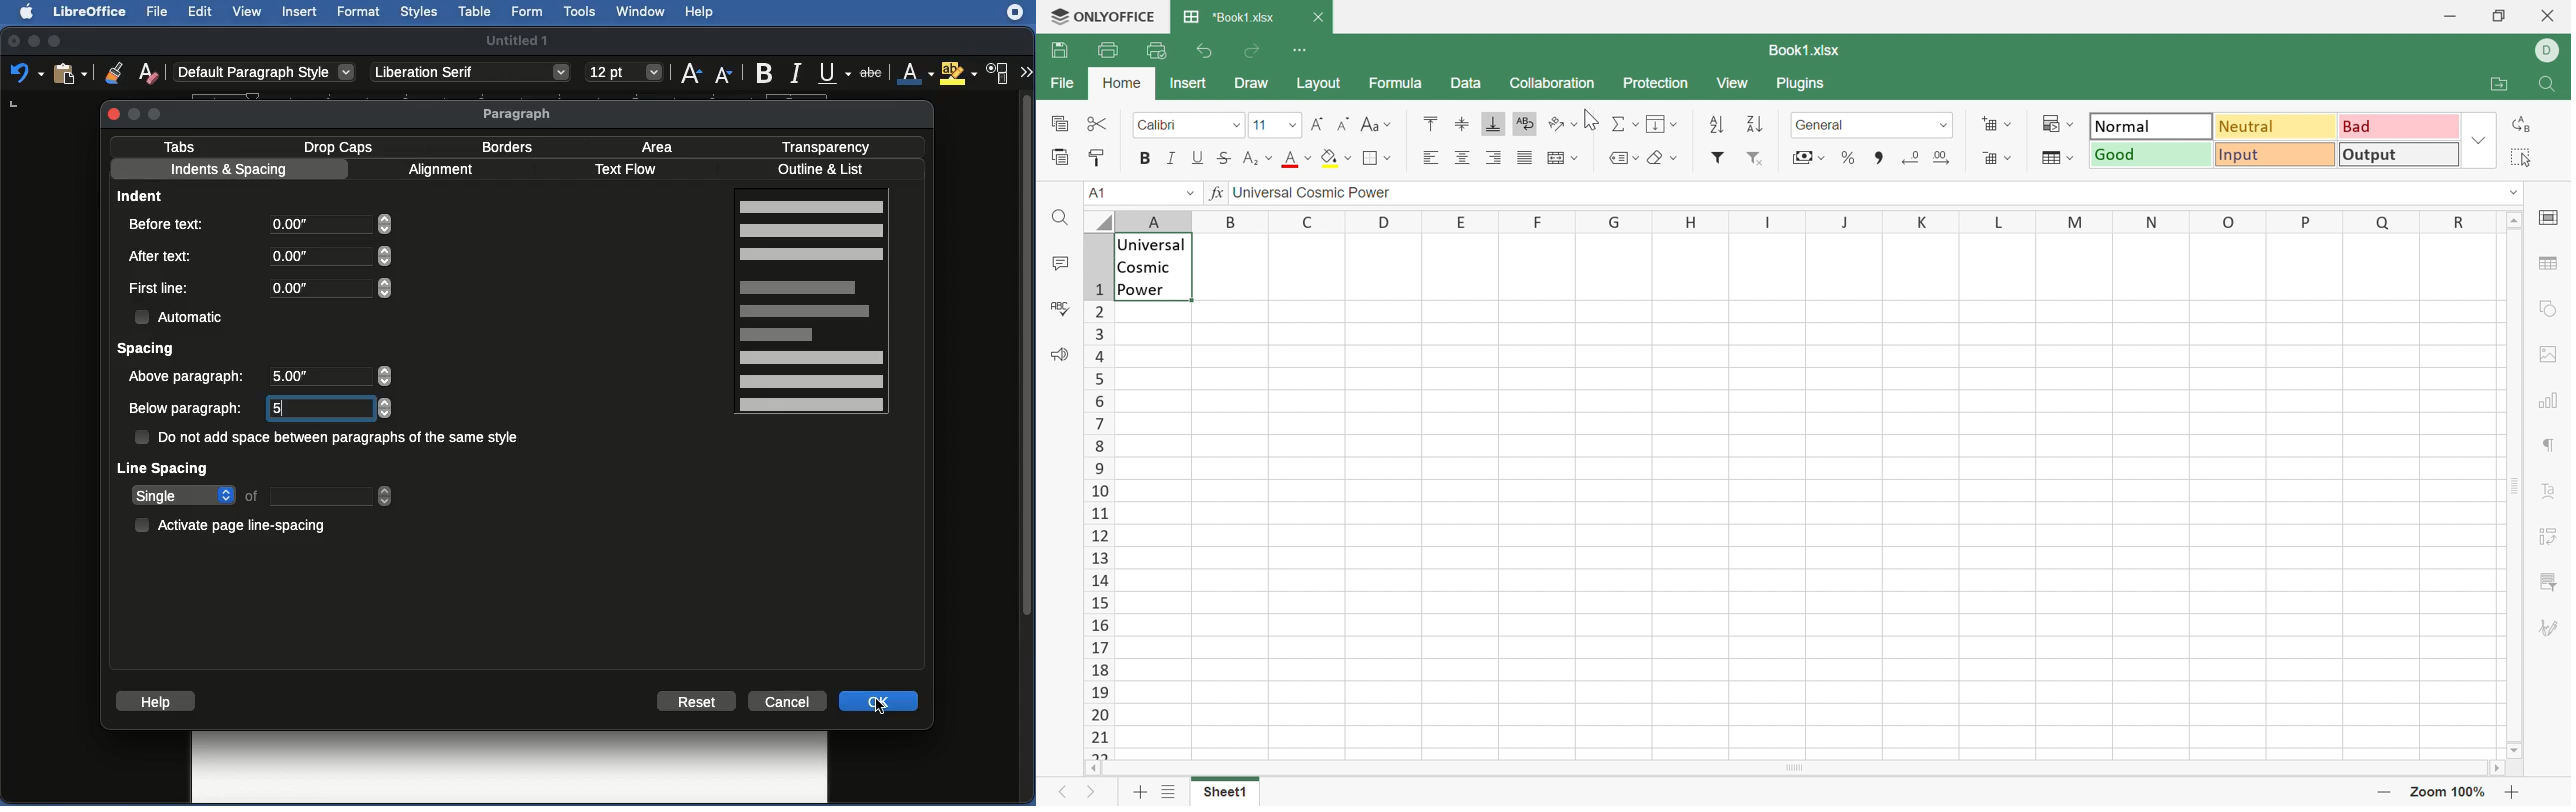 The image size is (2576, 812). What do you see at coordinates (621, 72) in the screenshot?
I see `font size` at bounding box center [621, 72].